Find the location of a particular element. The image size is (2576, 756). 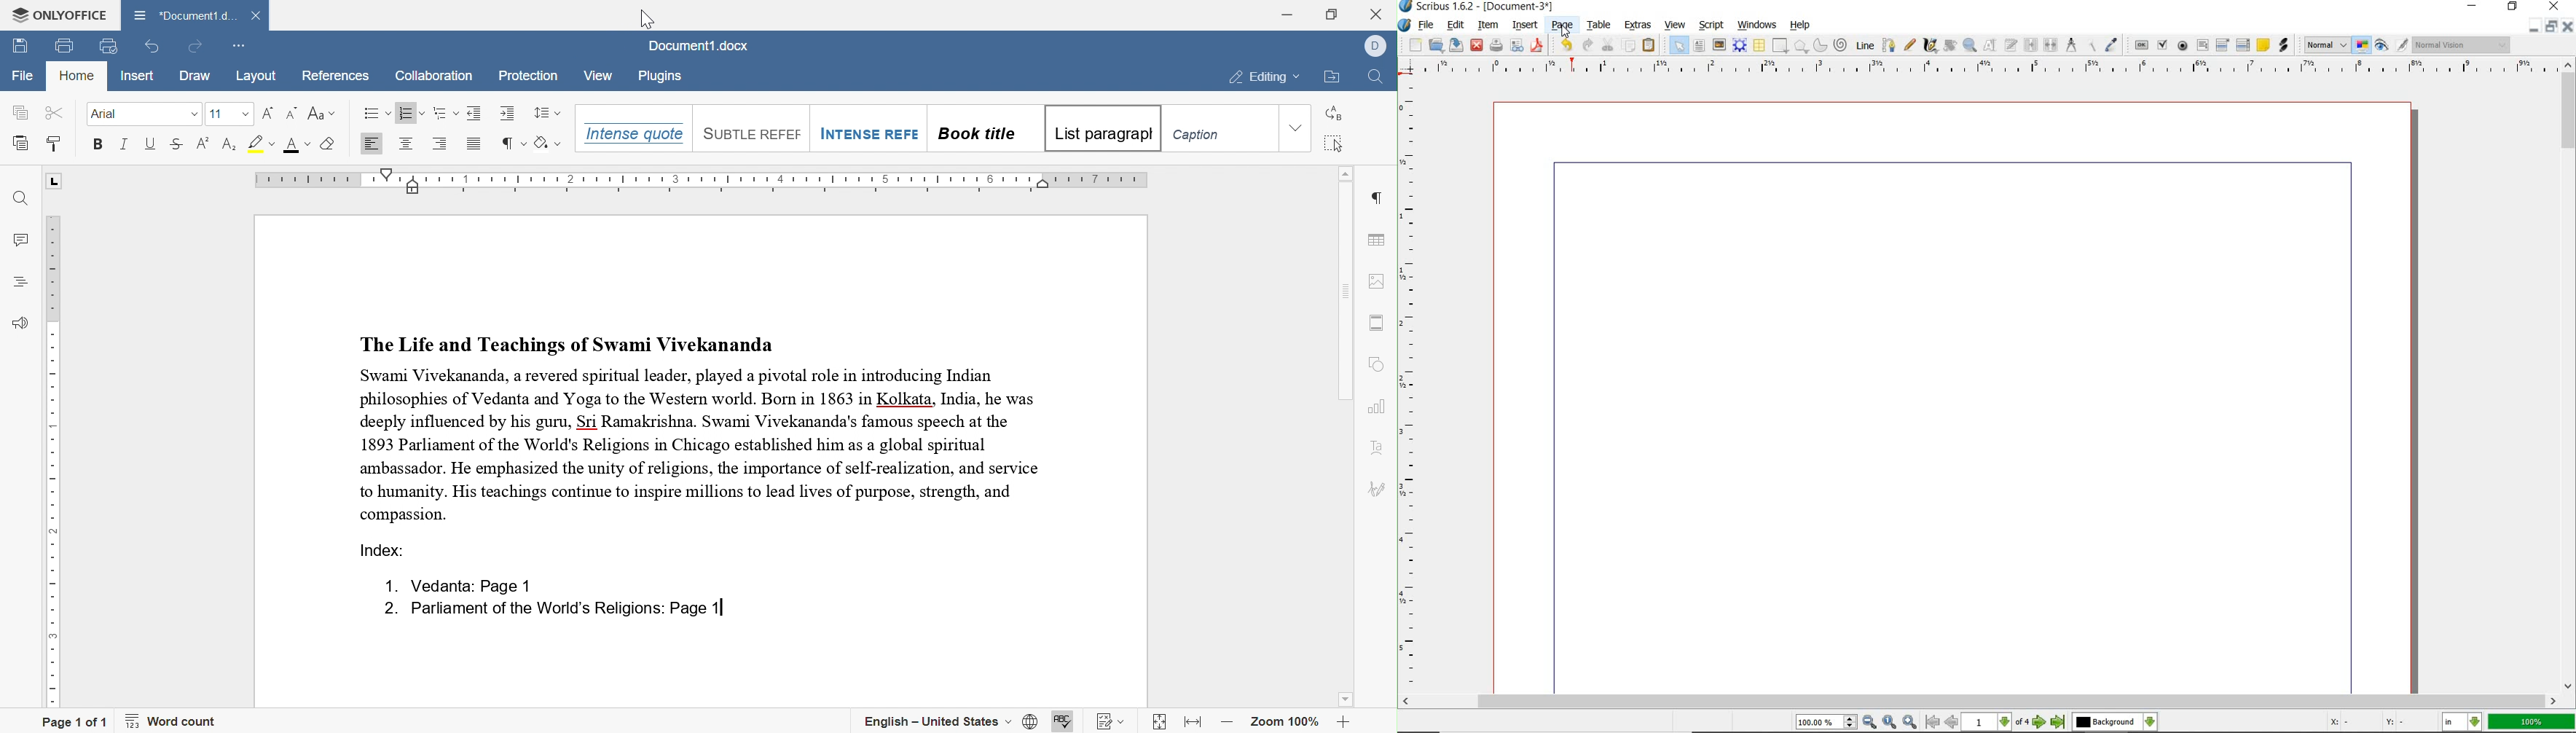

print is located at coordinates (65, 47).